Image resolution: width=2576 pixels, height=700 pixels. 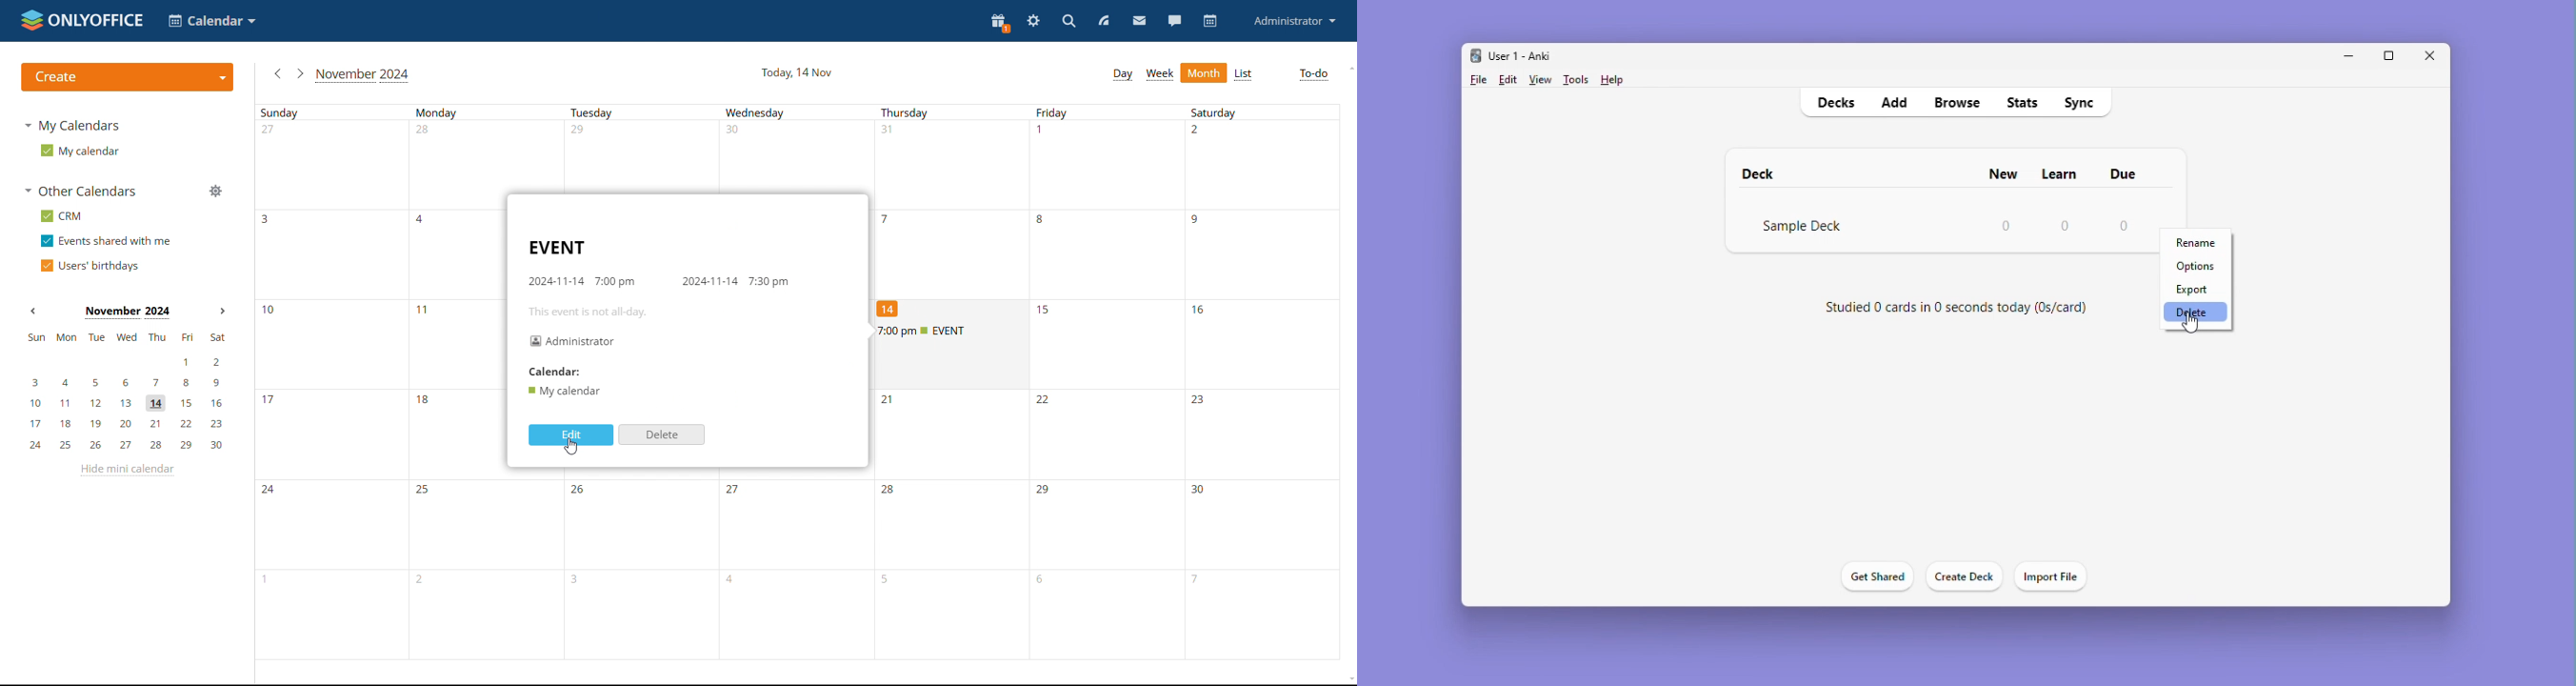 I want to click on 0, so click(x=2067, y=227).